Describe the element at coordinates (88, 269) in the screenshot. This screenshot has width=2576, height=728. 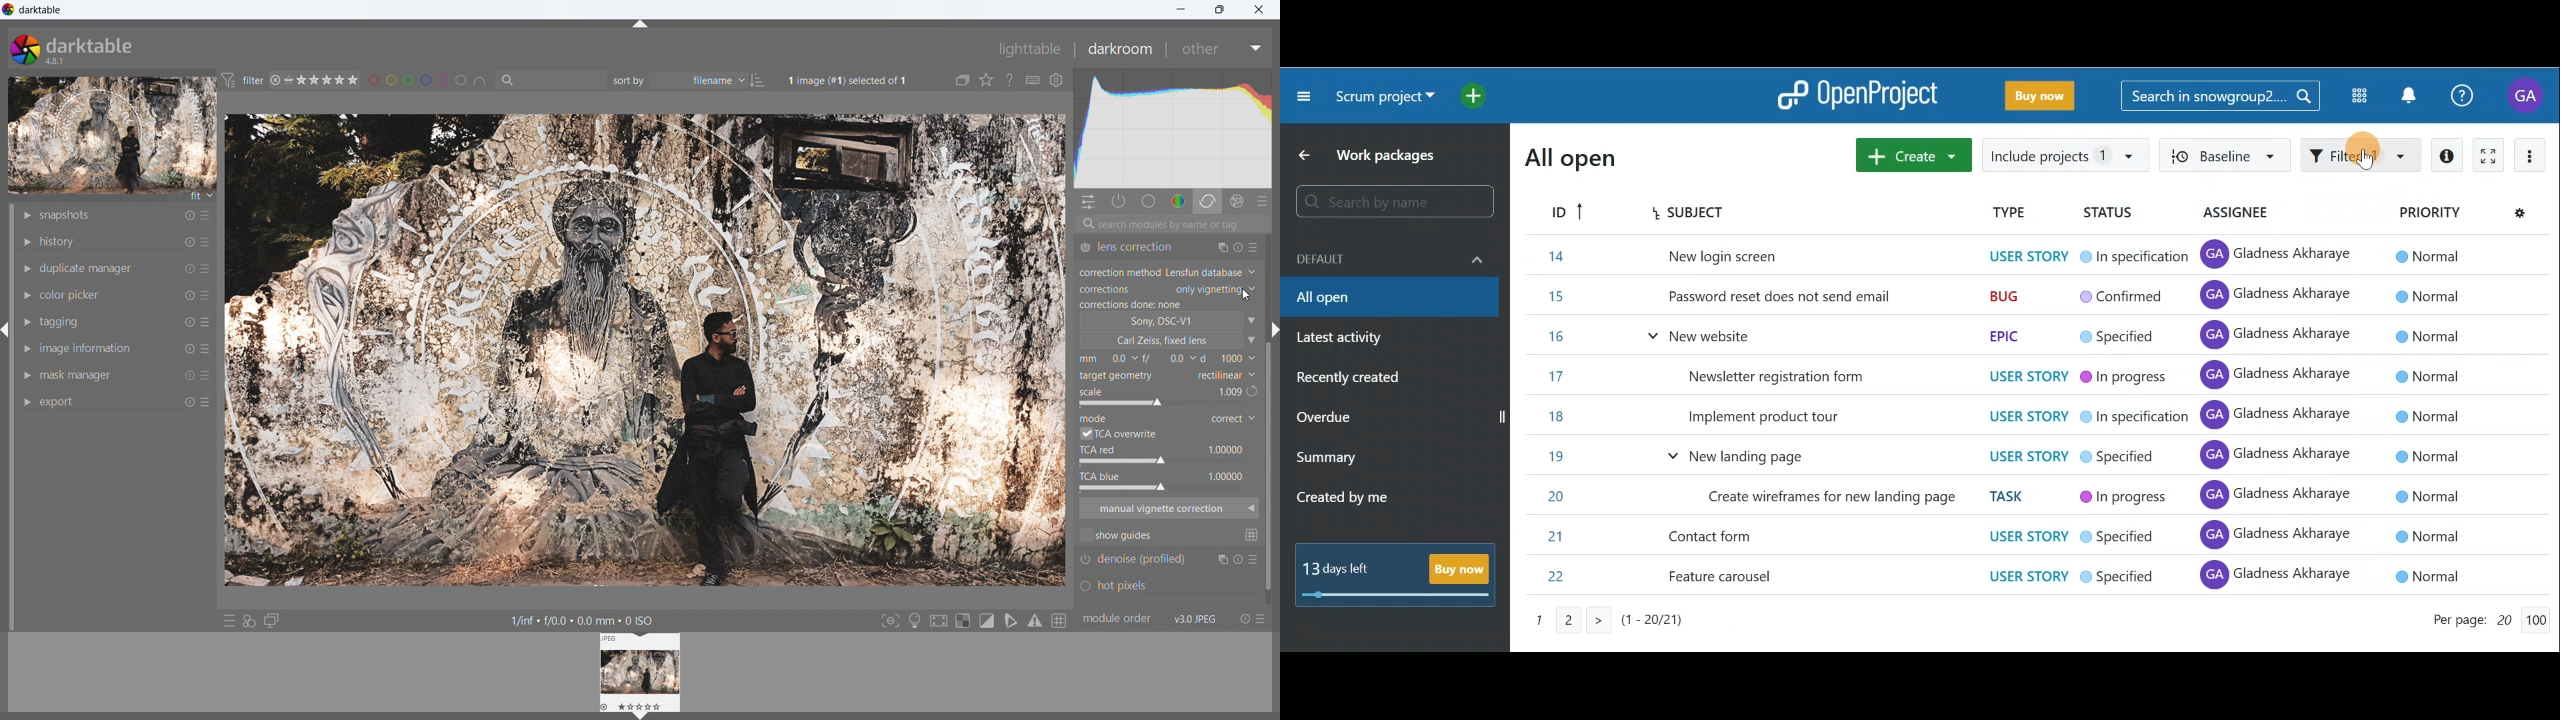
I see `duplicate manager` at that location.